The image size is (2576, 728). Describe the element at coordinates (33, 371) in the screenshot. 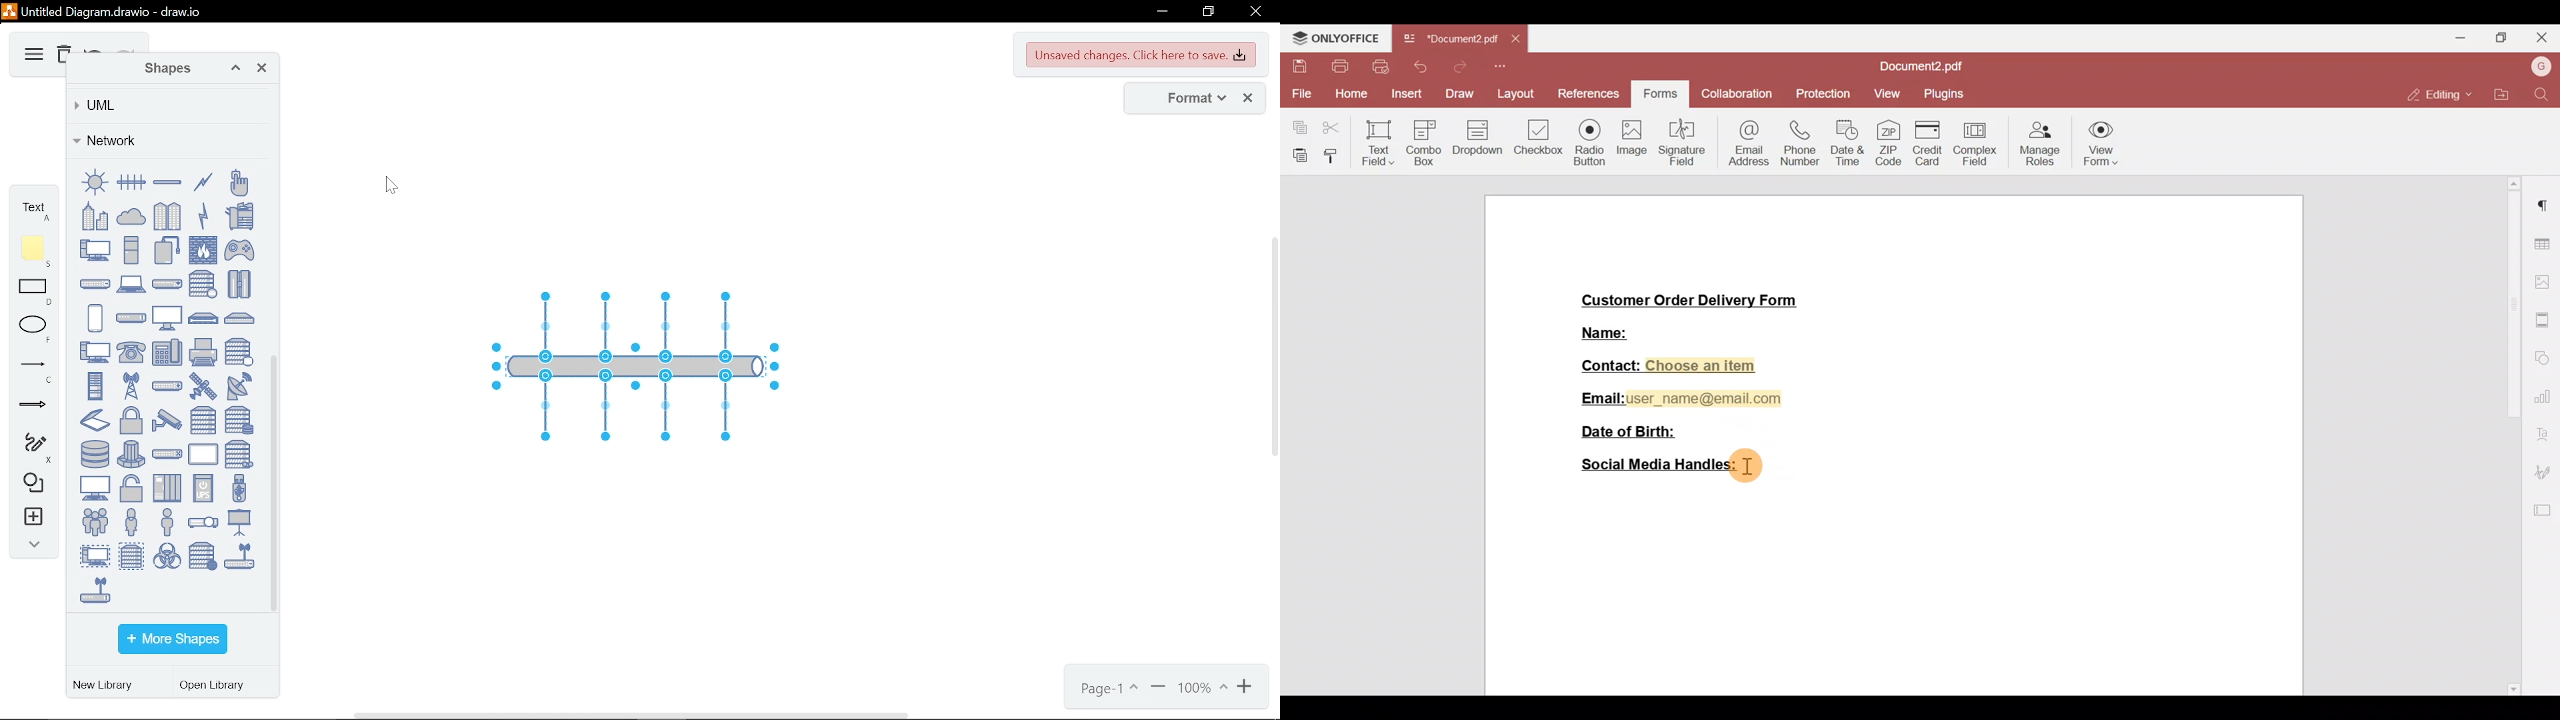

I see `lines` at that location.